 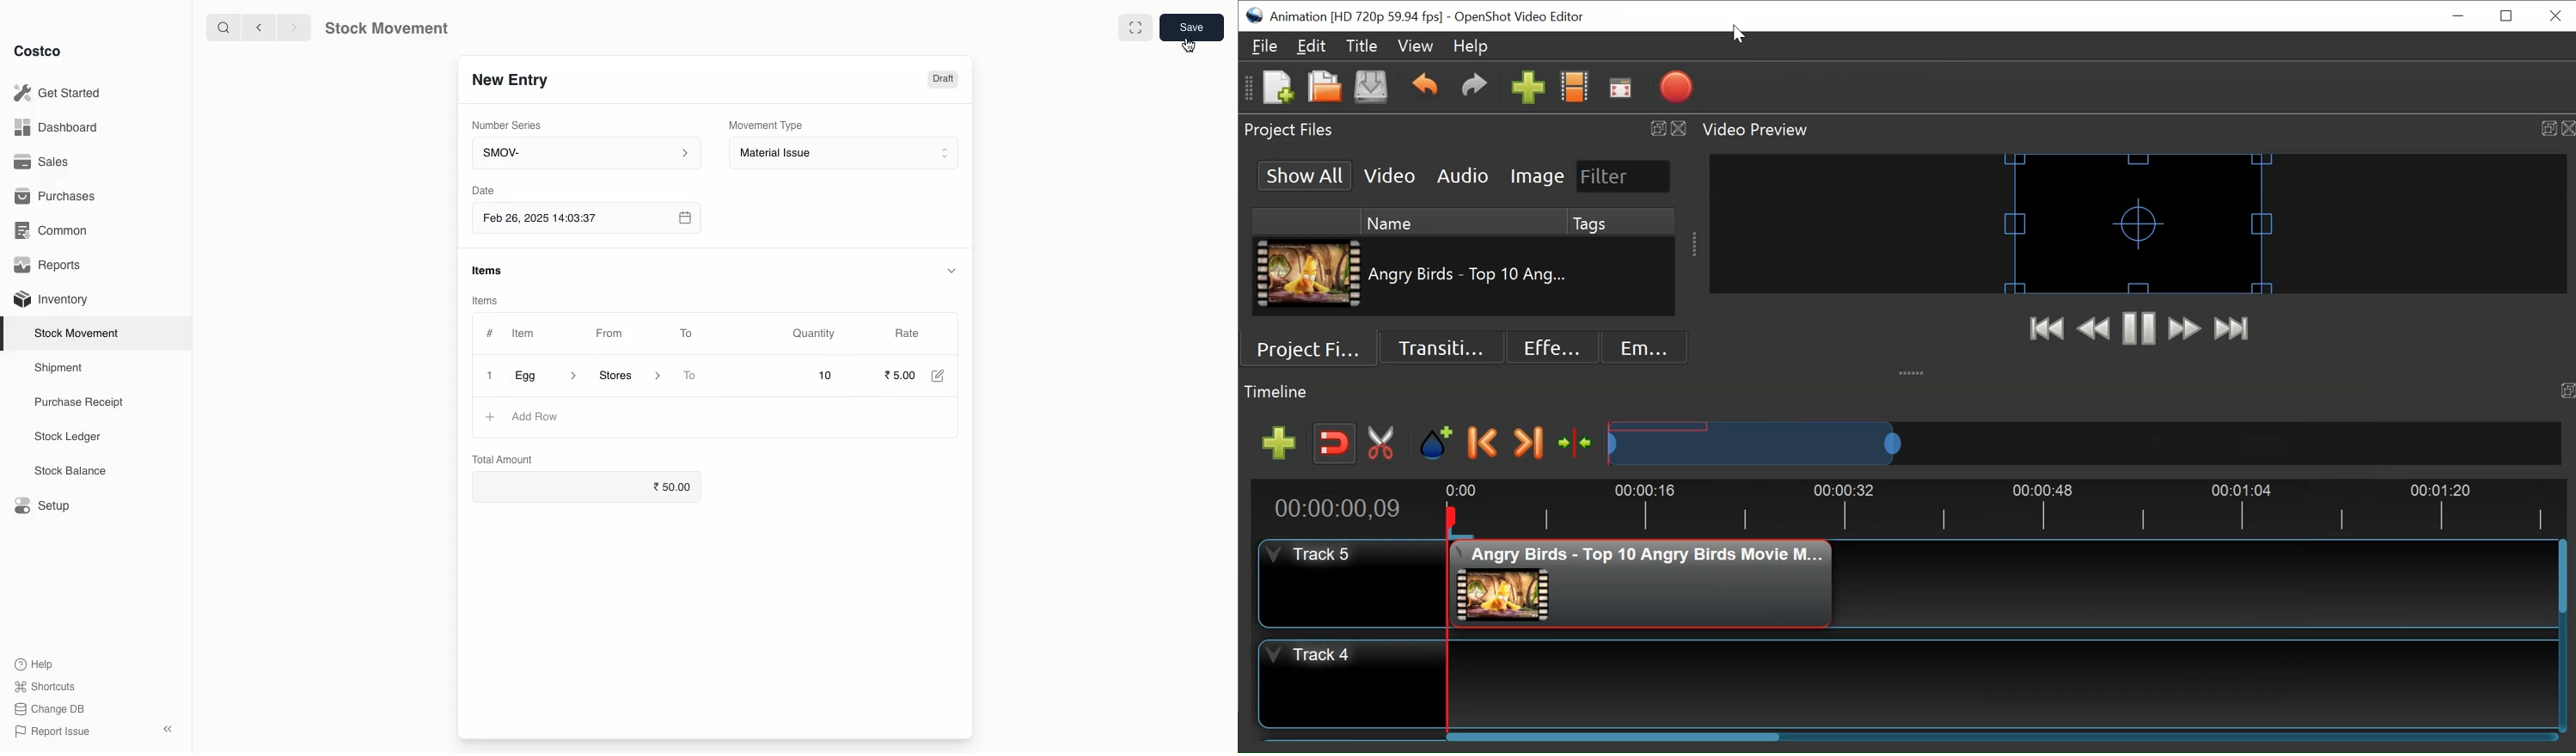 What do you see at coordinates (35, 662) in the screenshot?
I see `Help` at bounding box center [35, 662].